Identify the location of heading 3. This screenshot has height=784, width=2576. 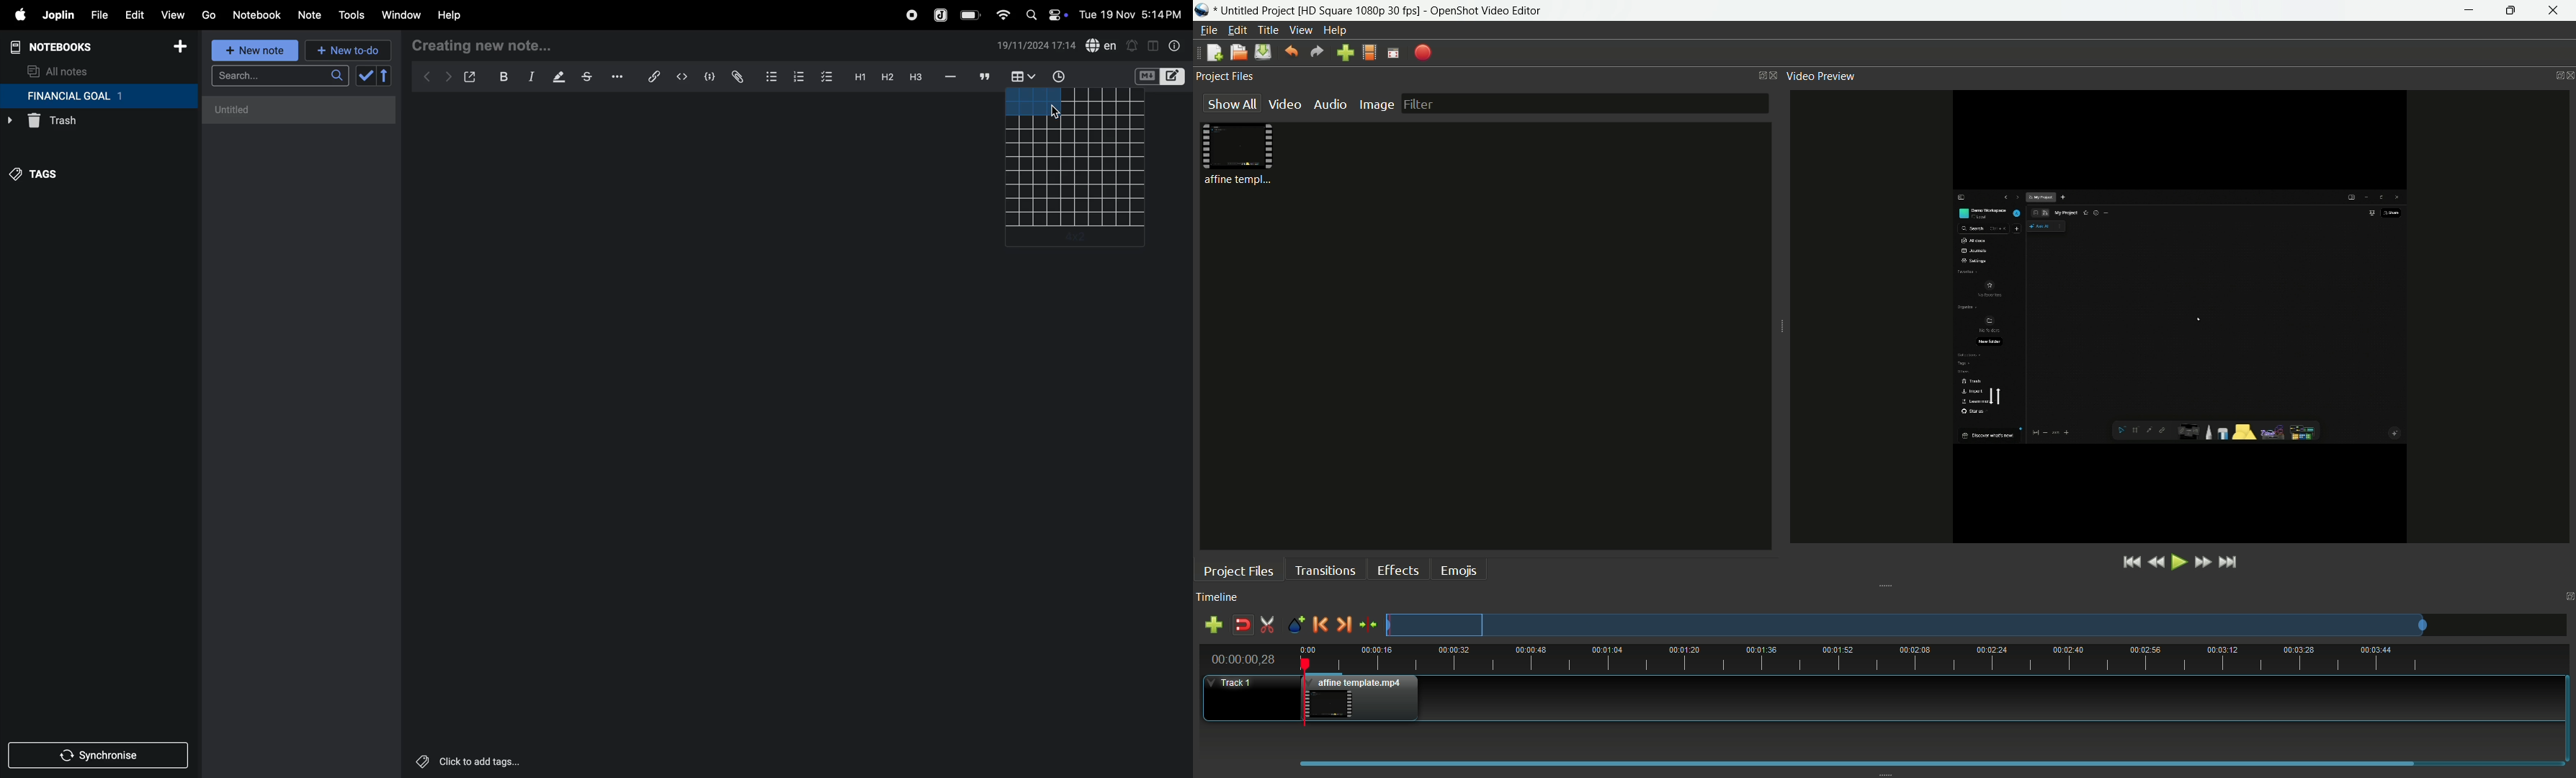
(916, 77).